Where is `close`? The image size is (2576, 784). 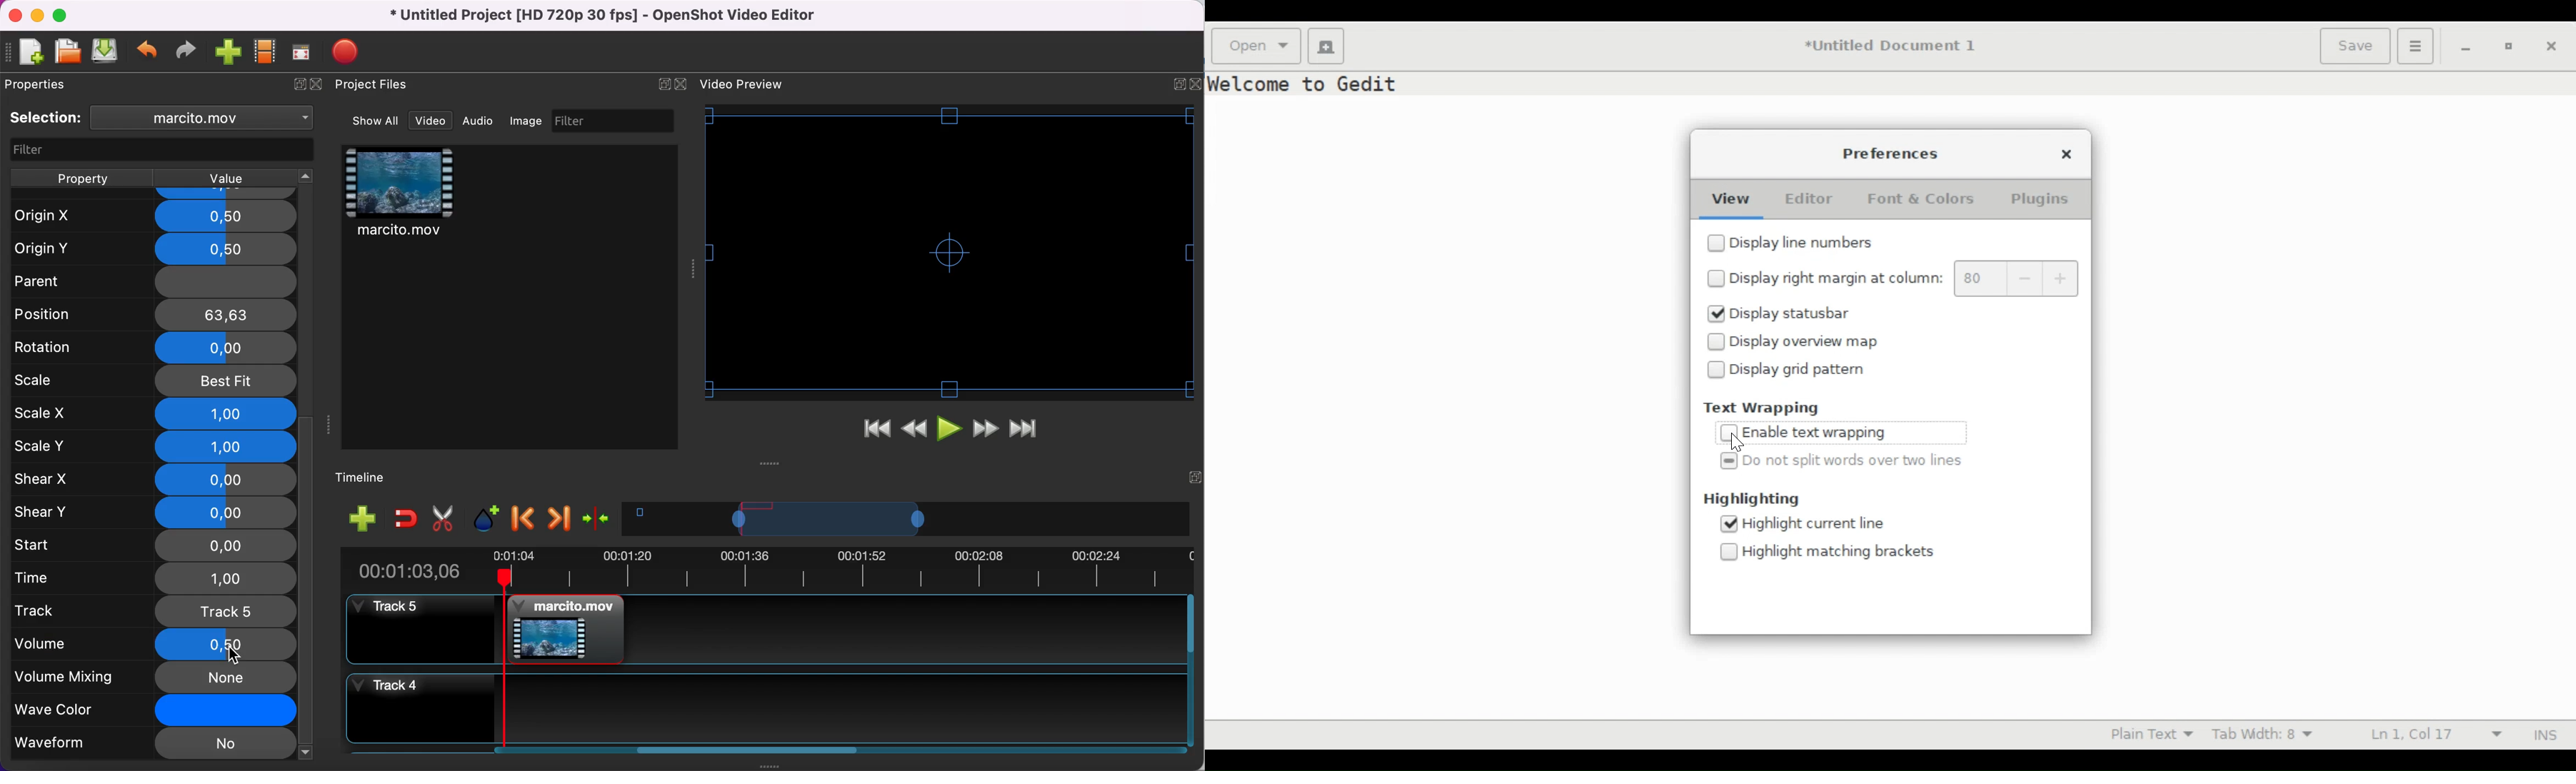
close is located at coordinates (15, 16).